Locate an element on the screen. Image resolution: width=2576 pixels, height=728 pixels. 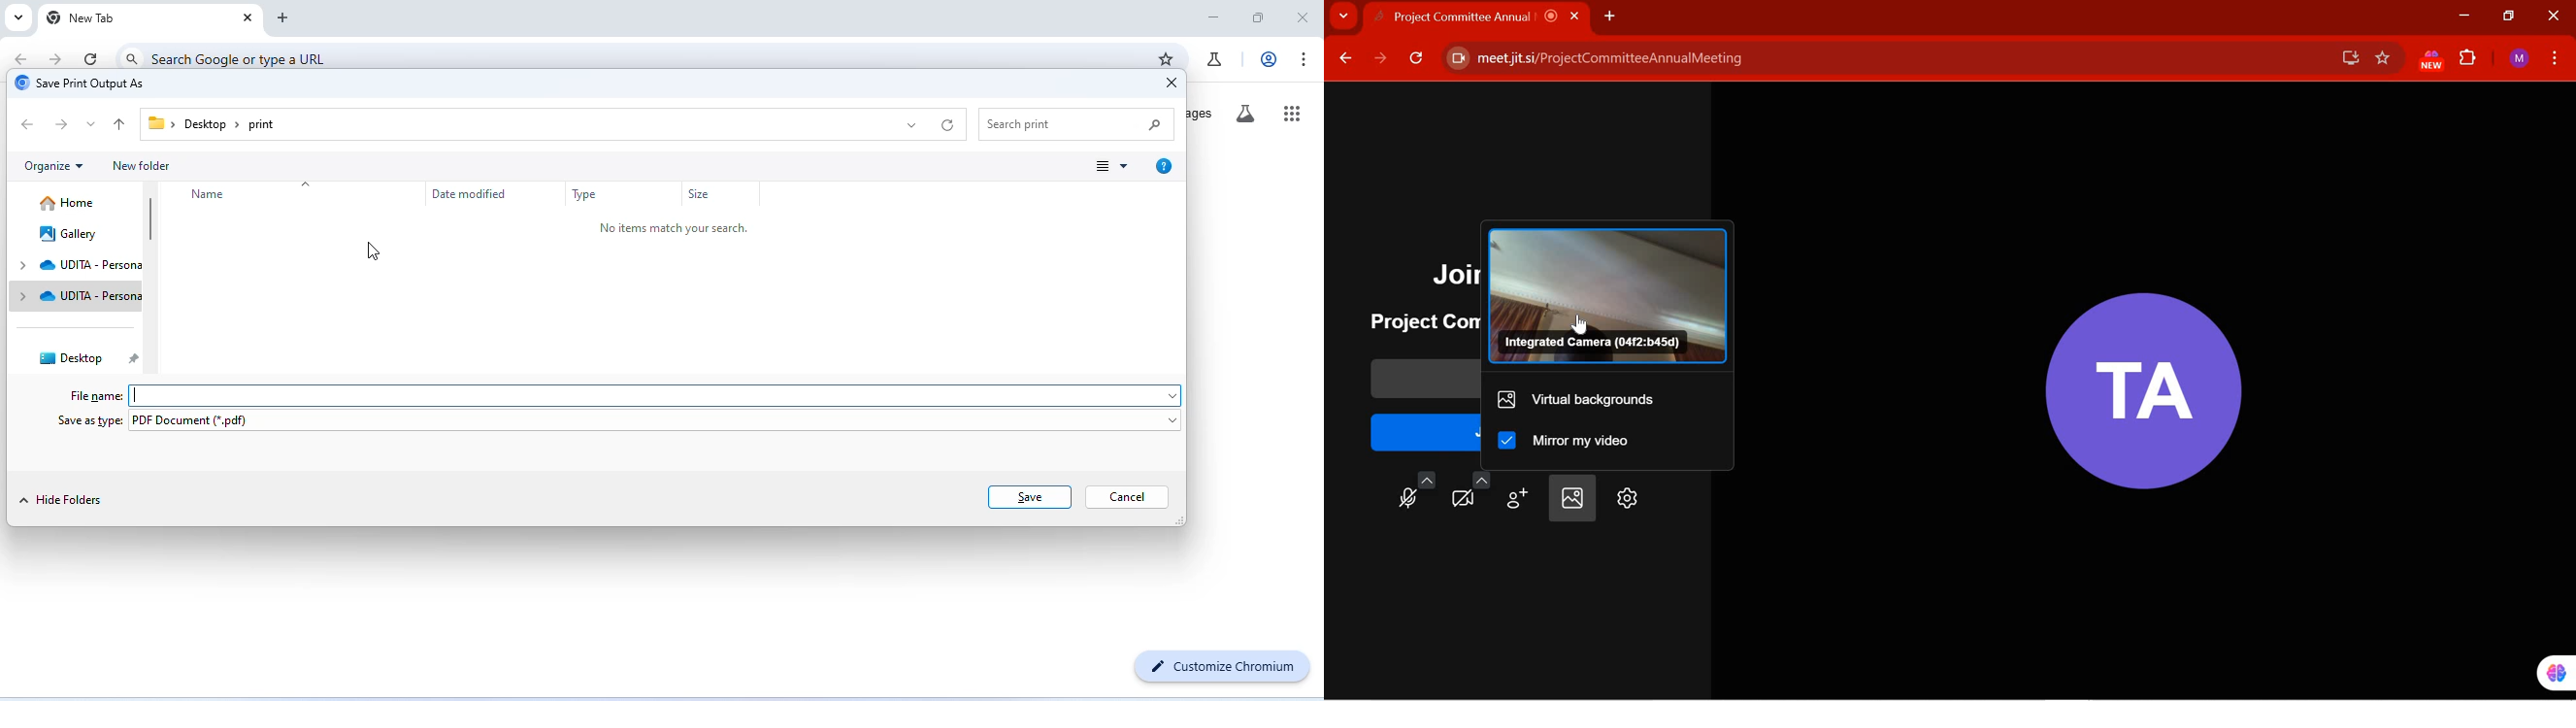
go back is located at coordinates (24, 58).